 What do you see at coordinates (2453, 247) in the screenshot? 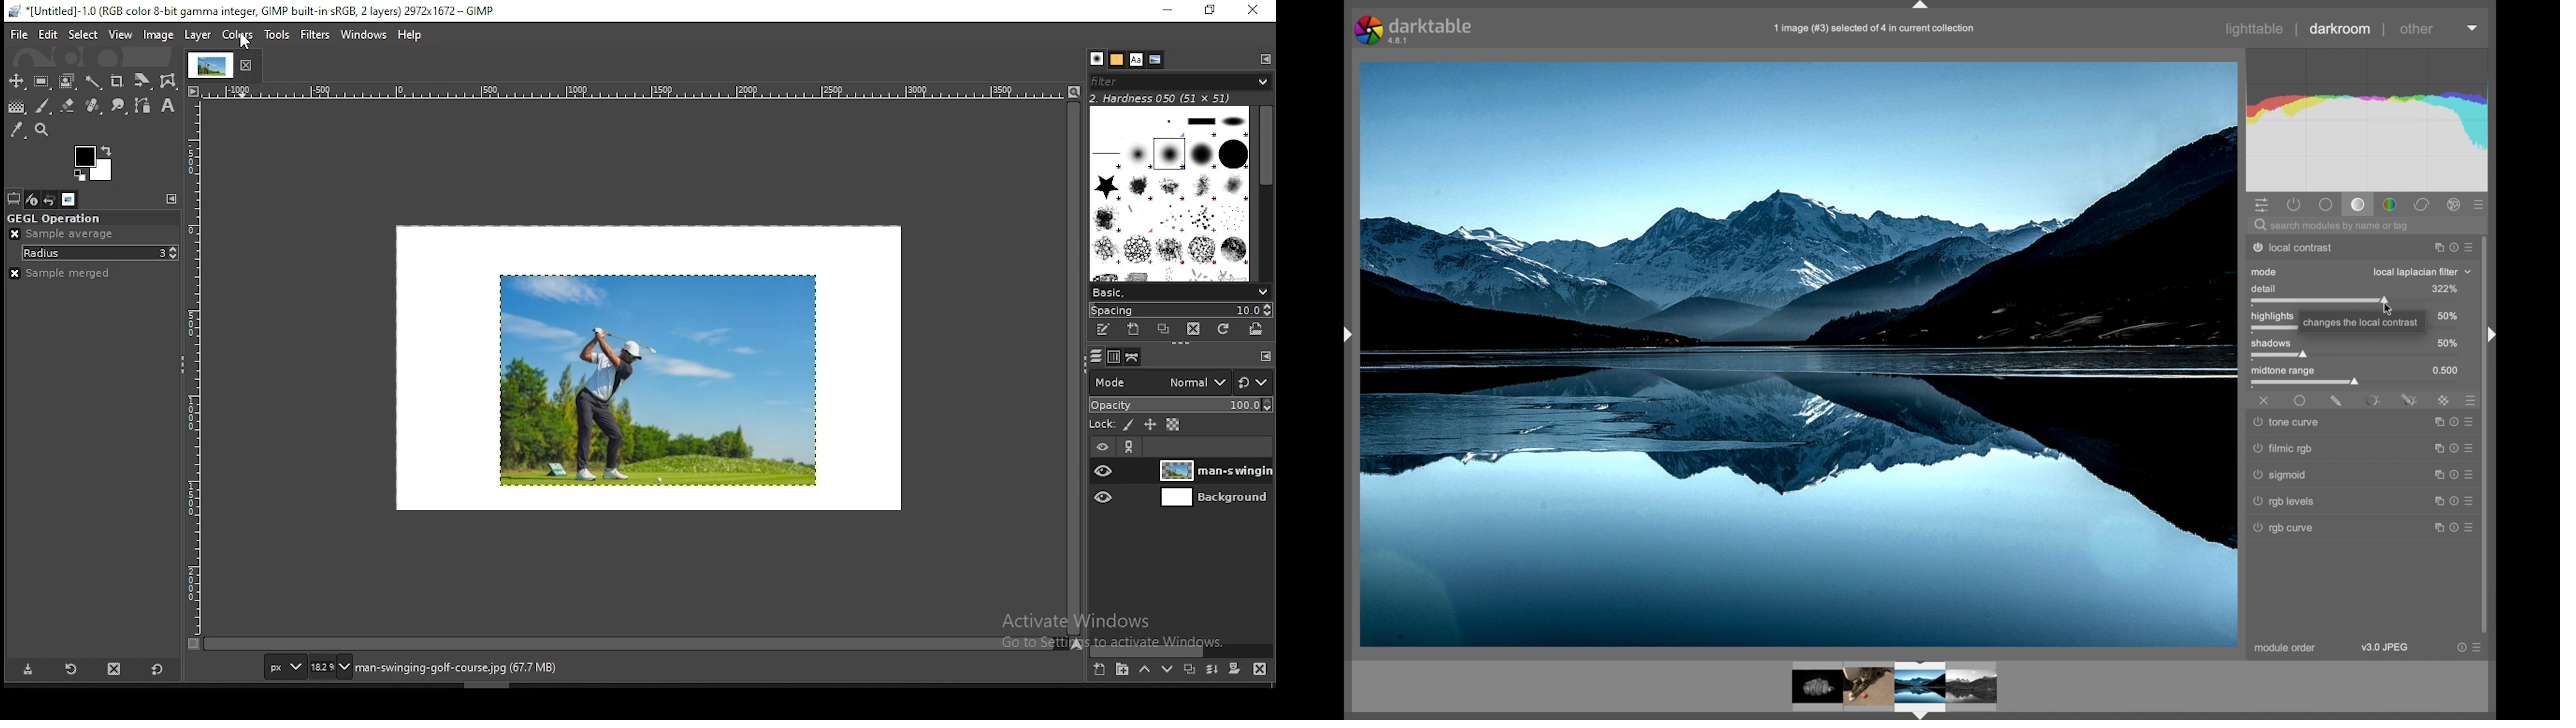
I see `more options` at bounding box center [2453, 247].